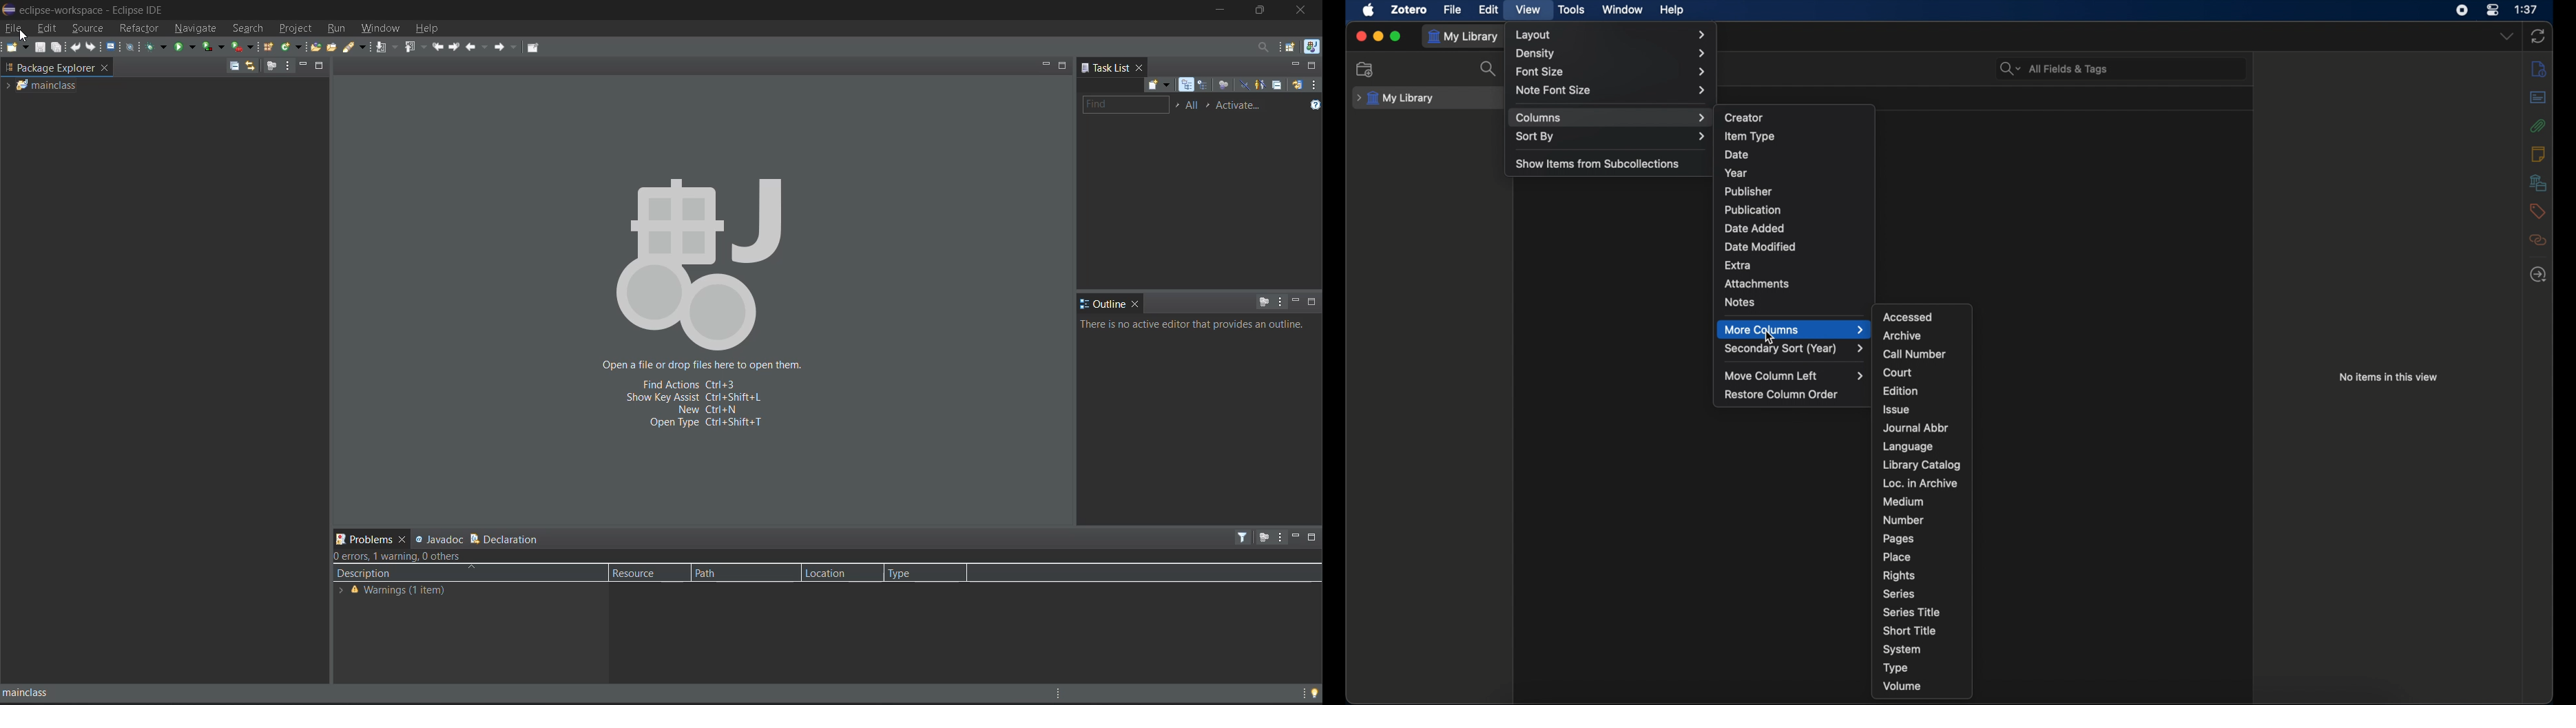 Image resolution: width=2576 pixels, height=728 pixels. What do you see at coordinates (1314, 538) in the screenshot?
I see `maximize` at bounding box center [1314, 538].